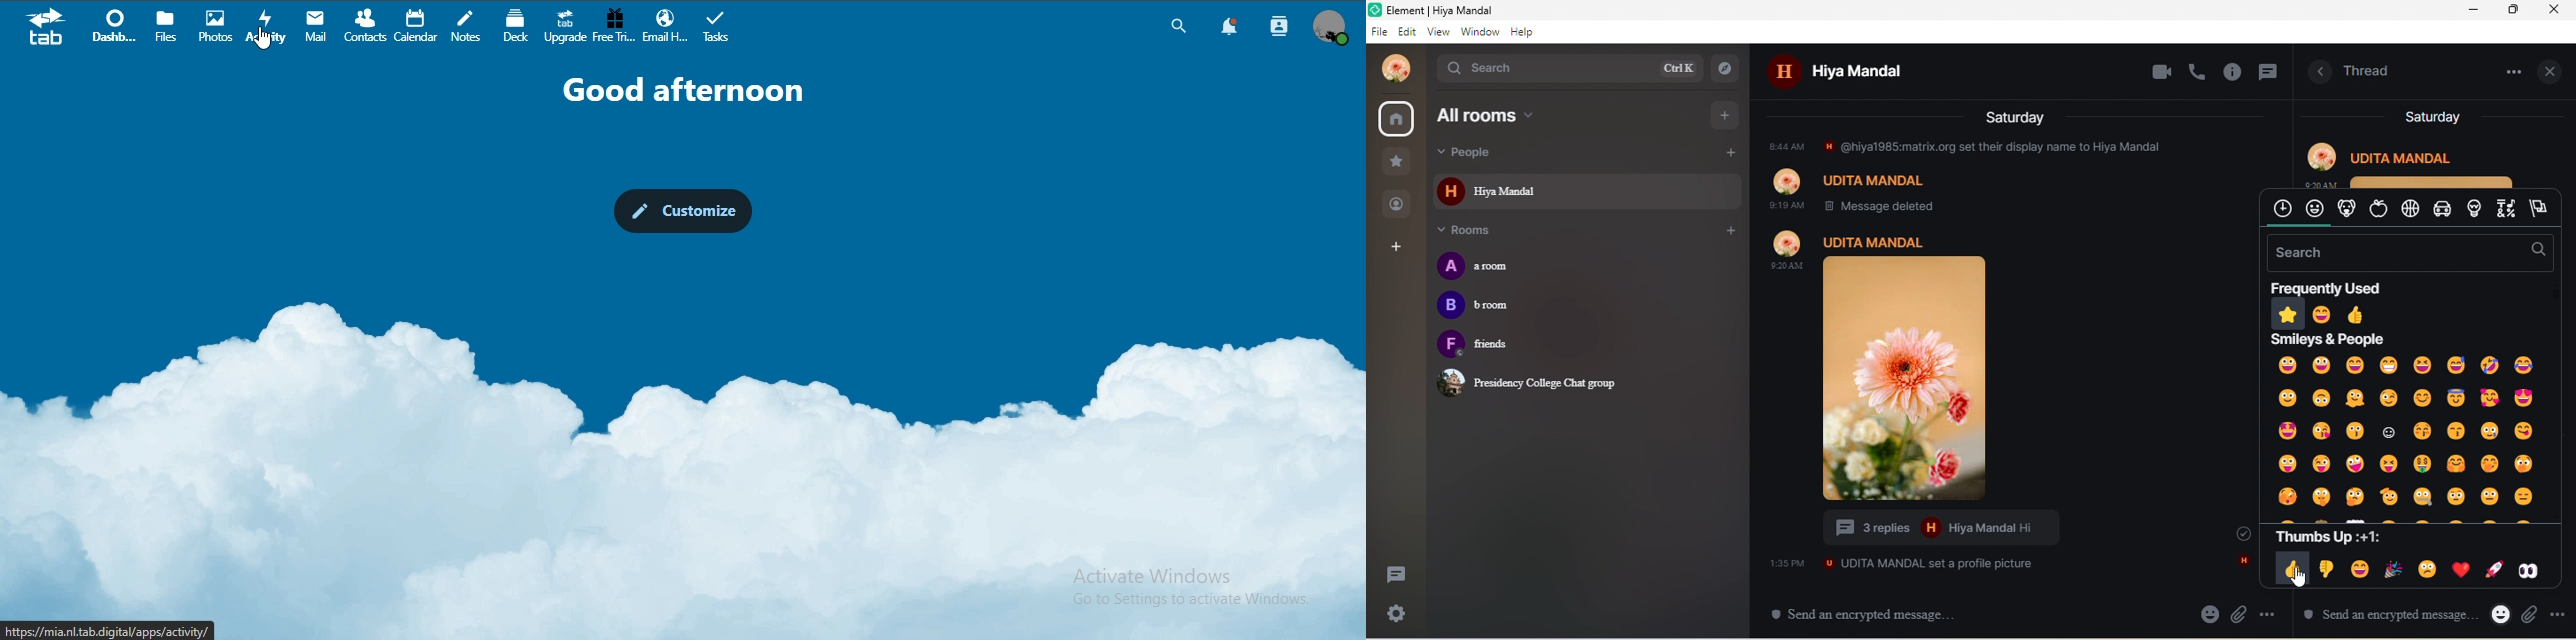 The height and width of the screenshot is (644, 2576). Describe the element at coordinates (1728, 154) in the screenshot. I see `add` at that location.